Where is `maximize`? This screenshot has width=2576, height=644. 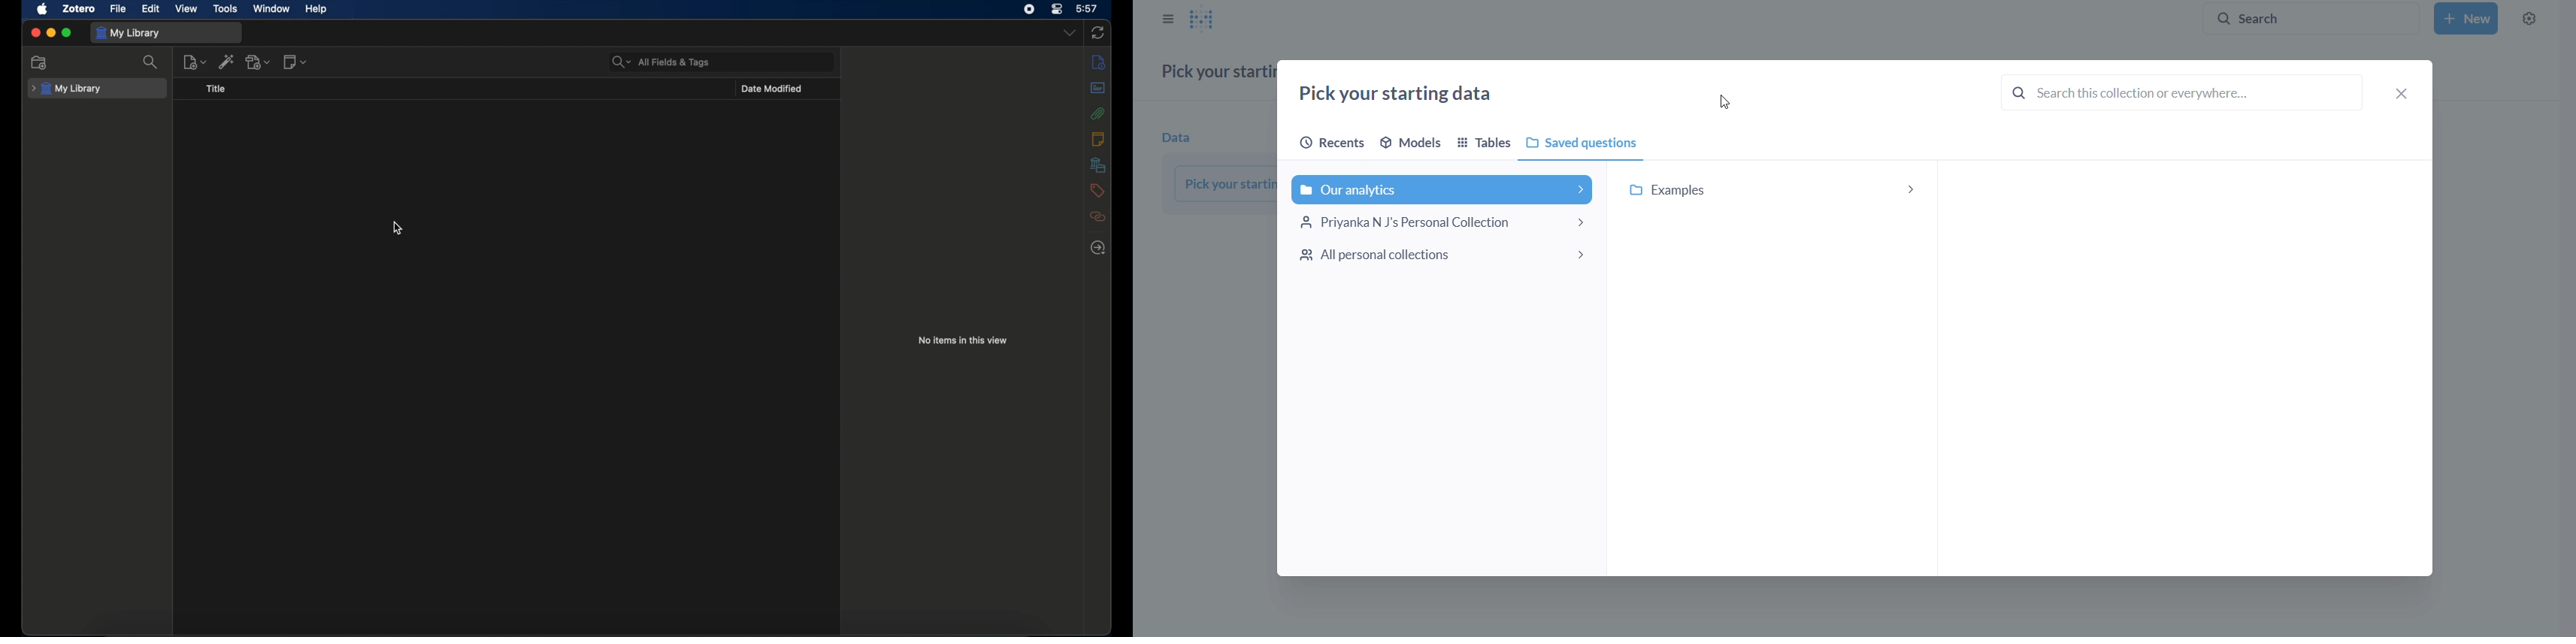
maximize is located at coordinates (67, 33).